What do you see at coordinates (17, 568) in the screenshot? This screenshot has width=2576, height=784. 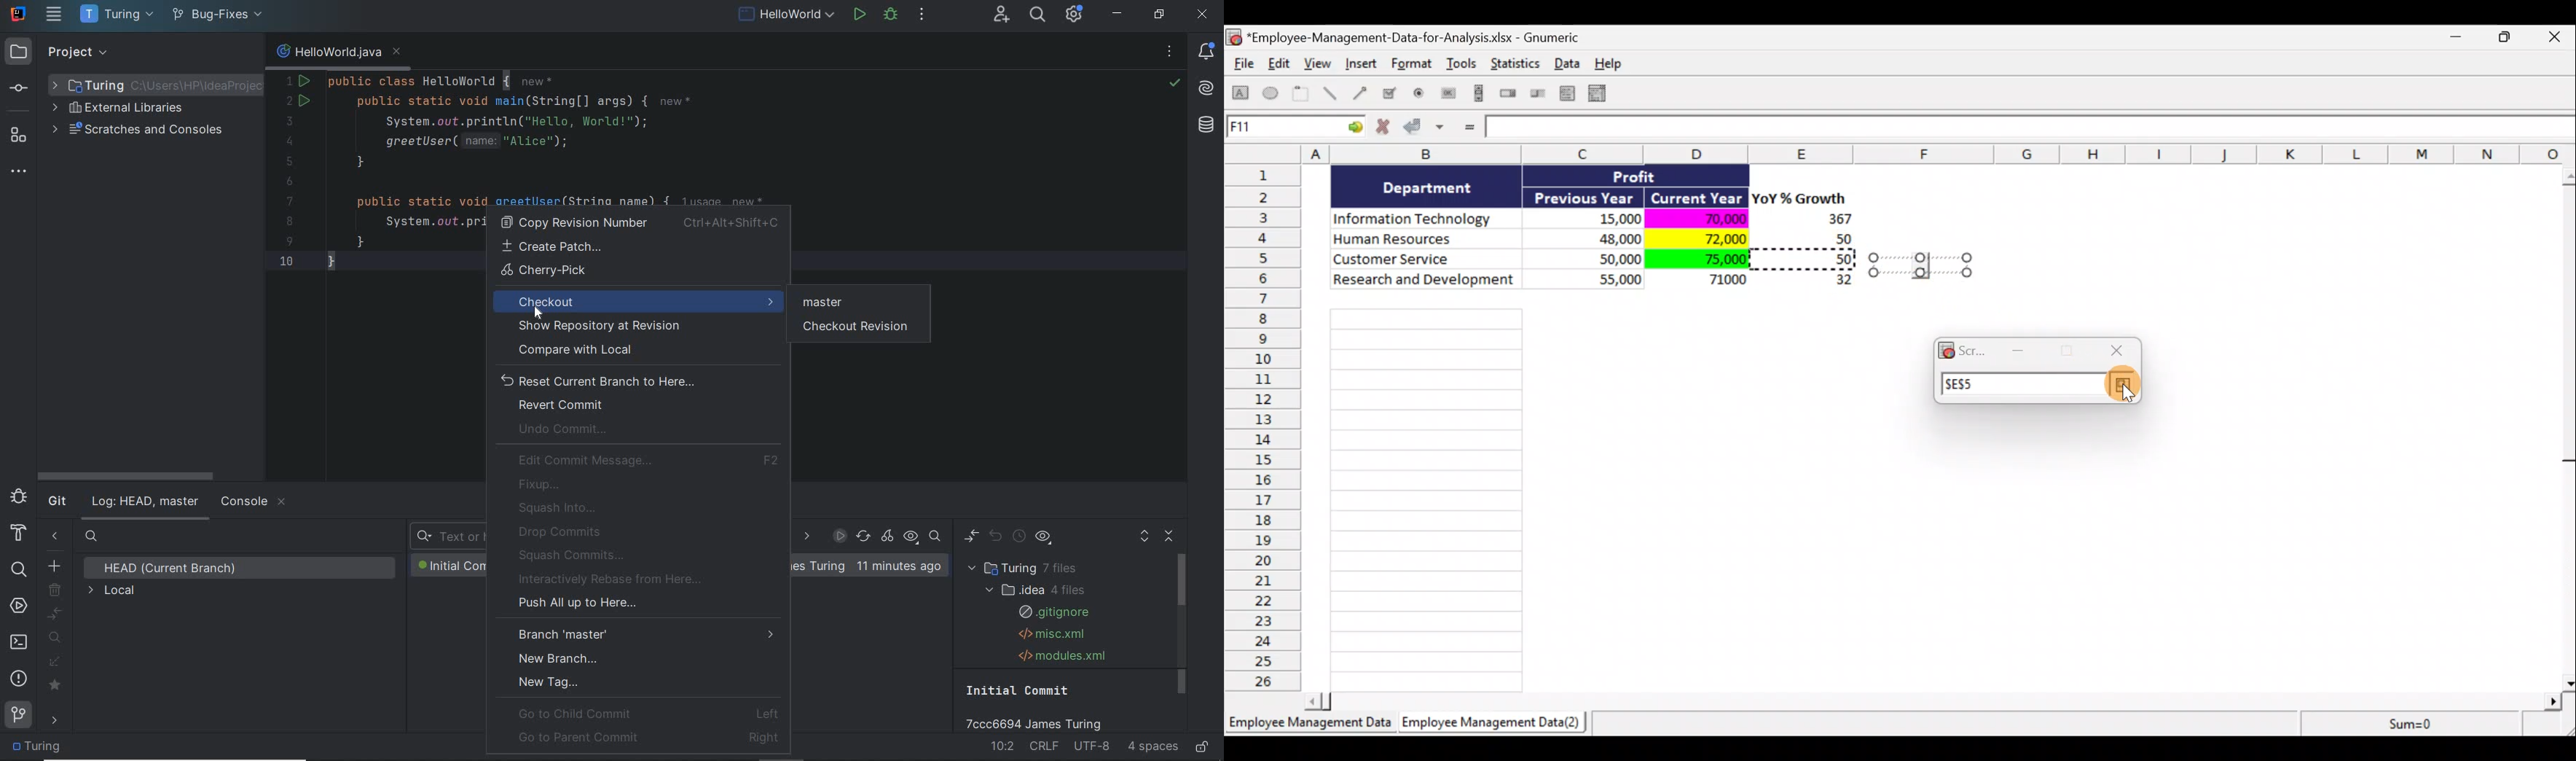 I see `search` at bounding box center [17, 568].